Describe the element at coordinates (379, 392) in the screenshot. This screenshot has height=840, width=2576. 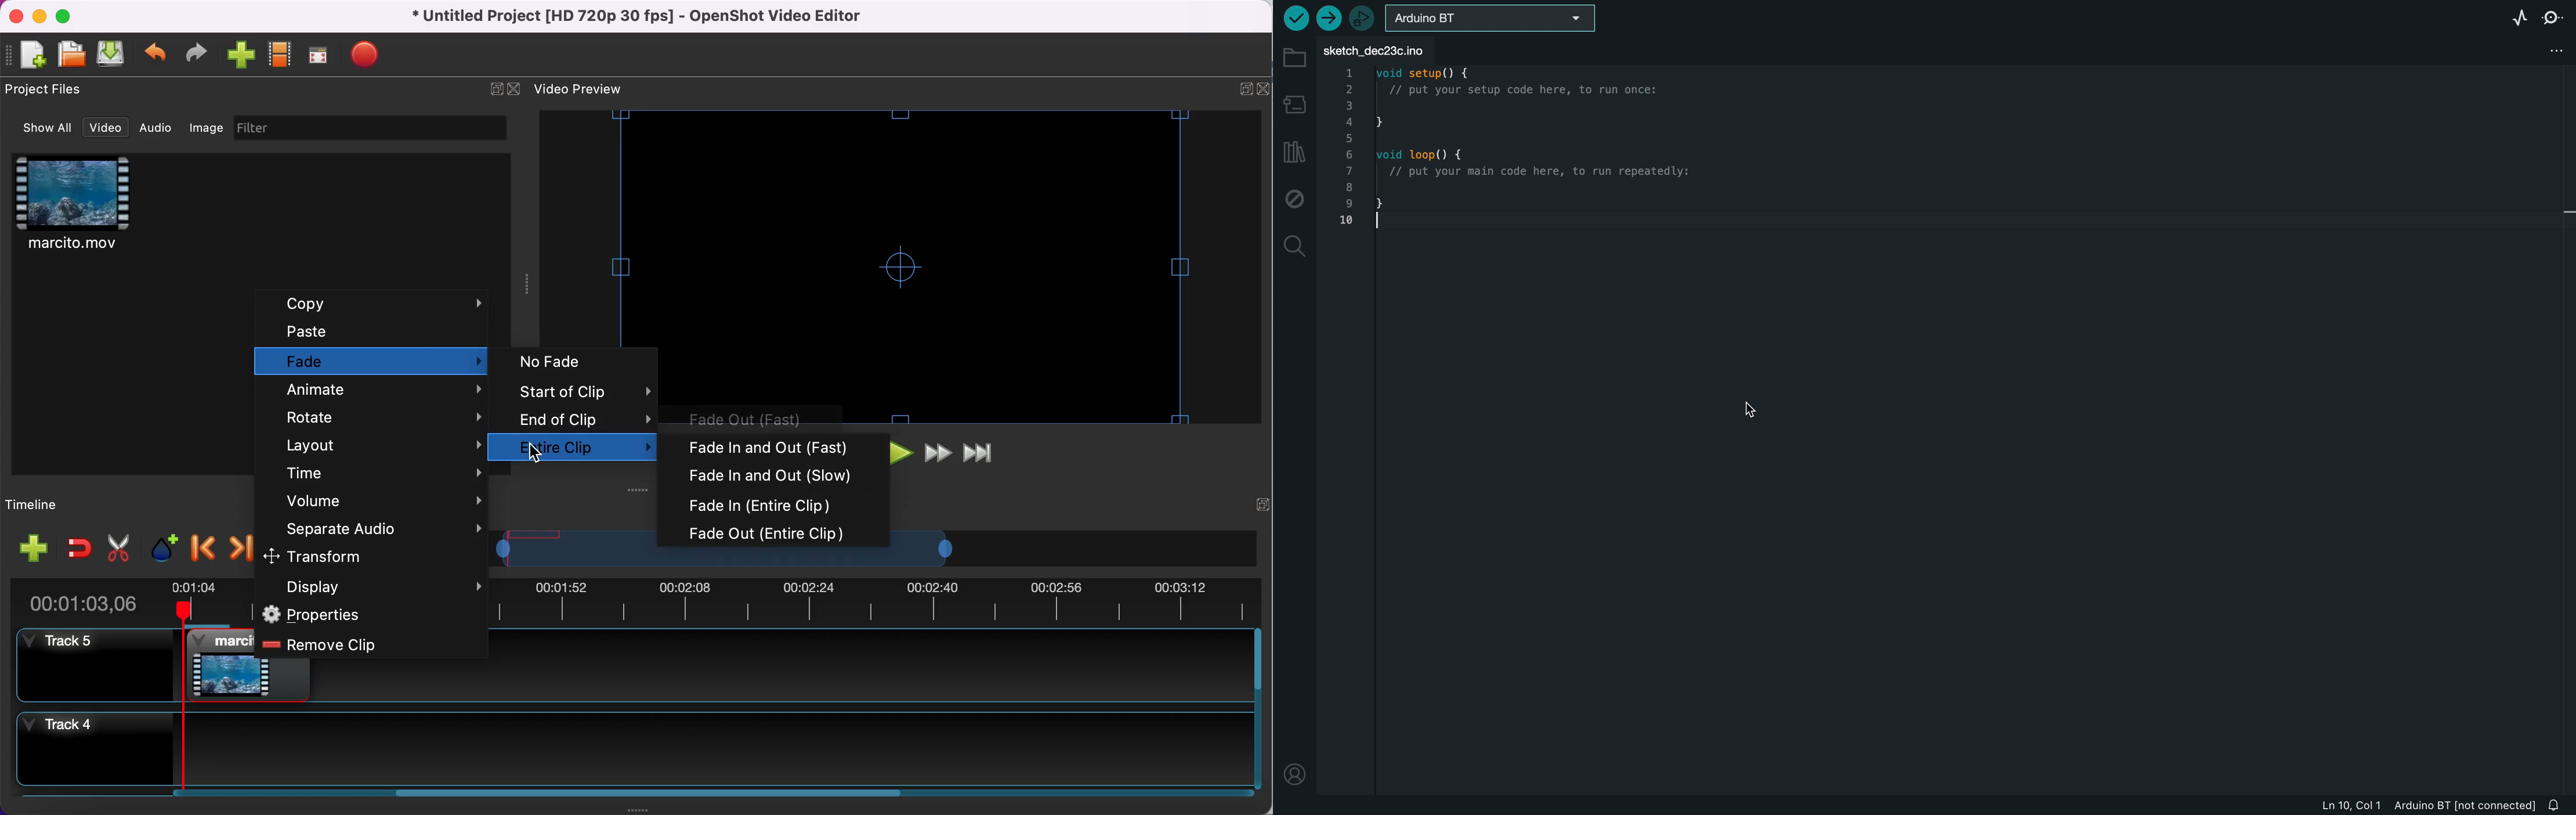
I see `animate` at that location.